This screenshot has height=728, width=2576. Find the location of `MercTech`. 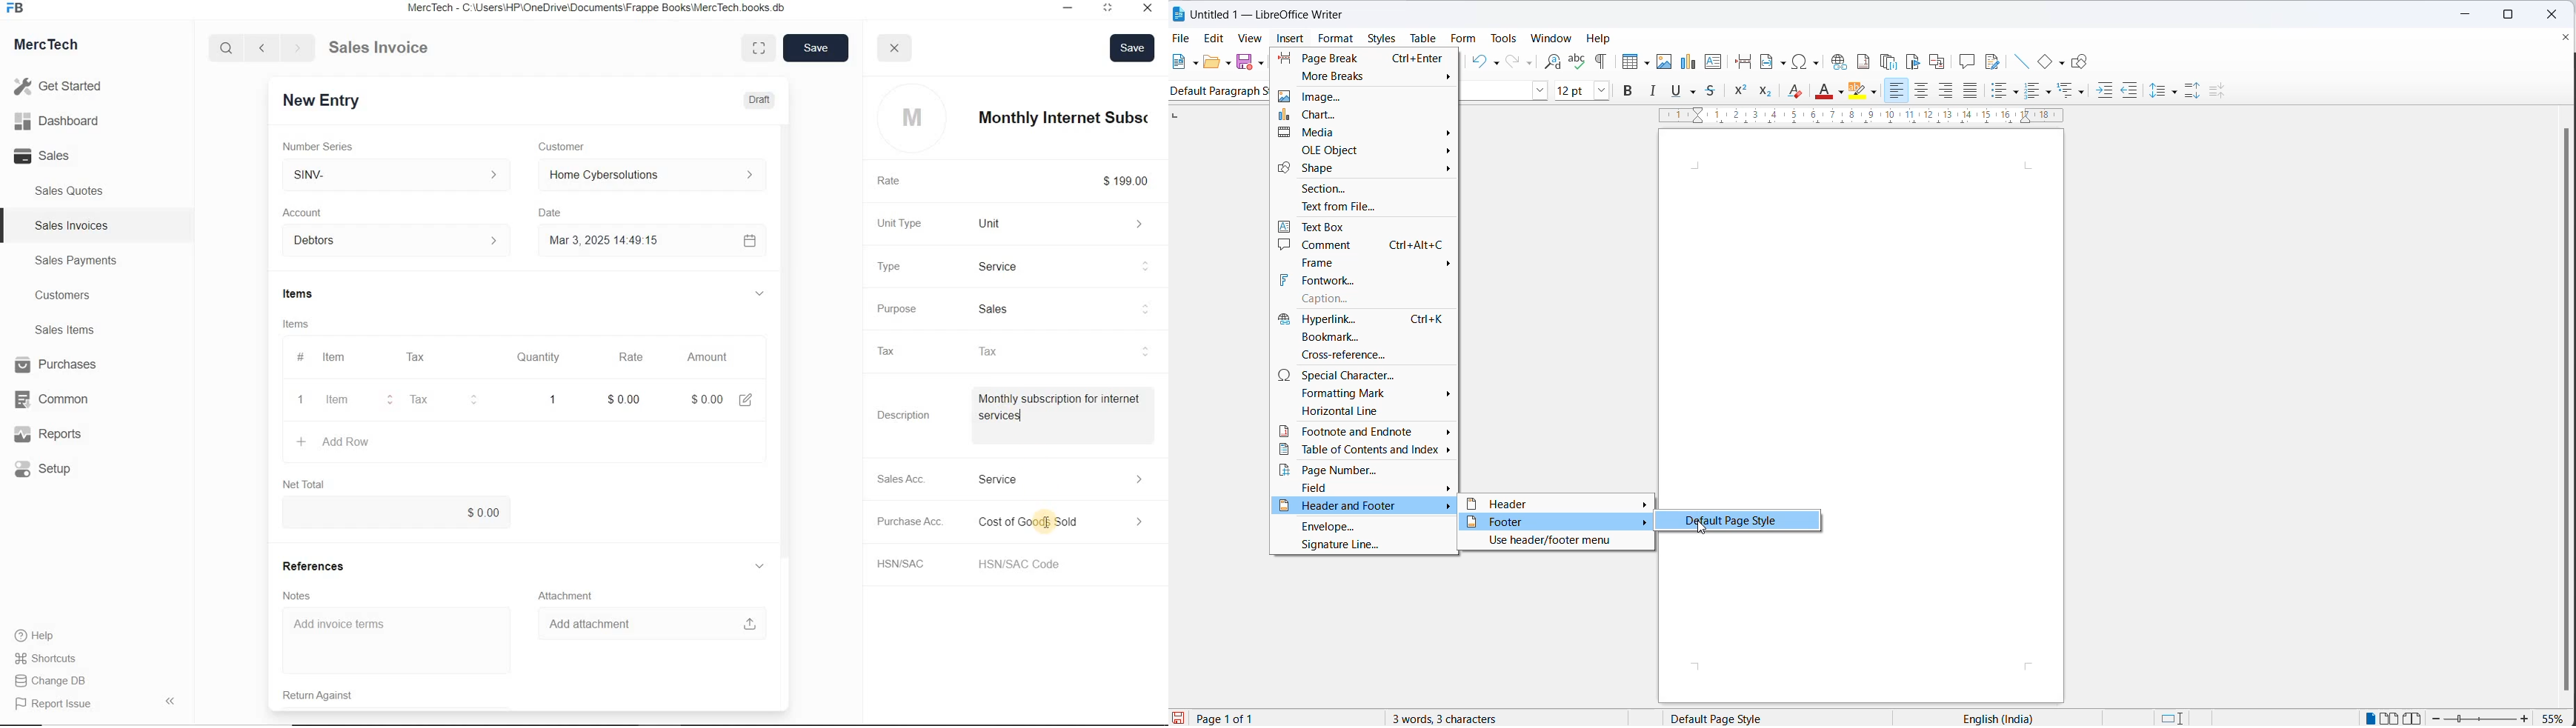

MercTech is located at coordinates (53, 47).